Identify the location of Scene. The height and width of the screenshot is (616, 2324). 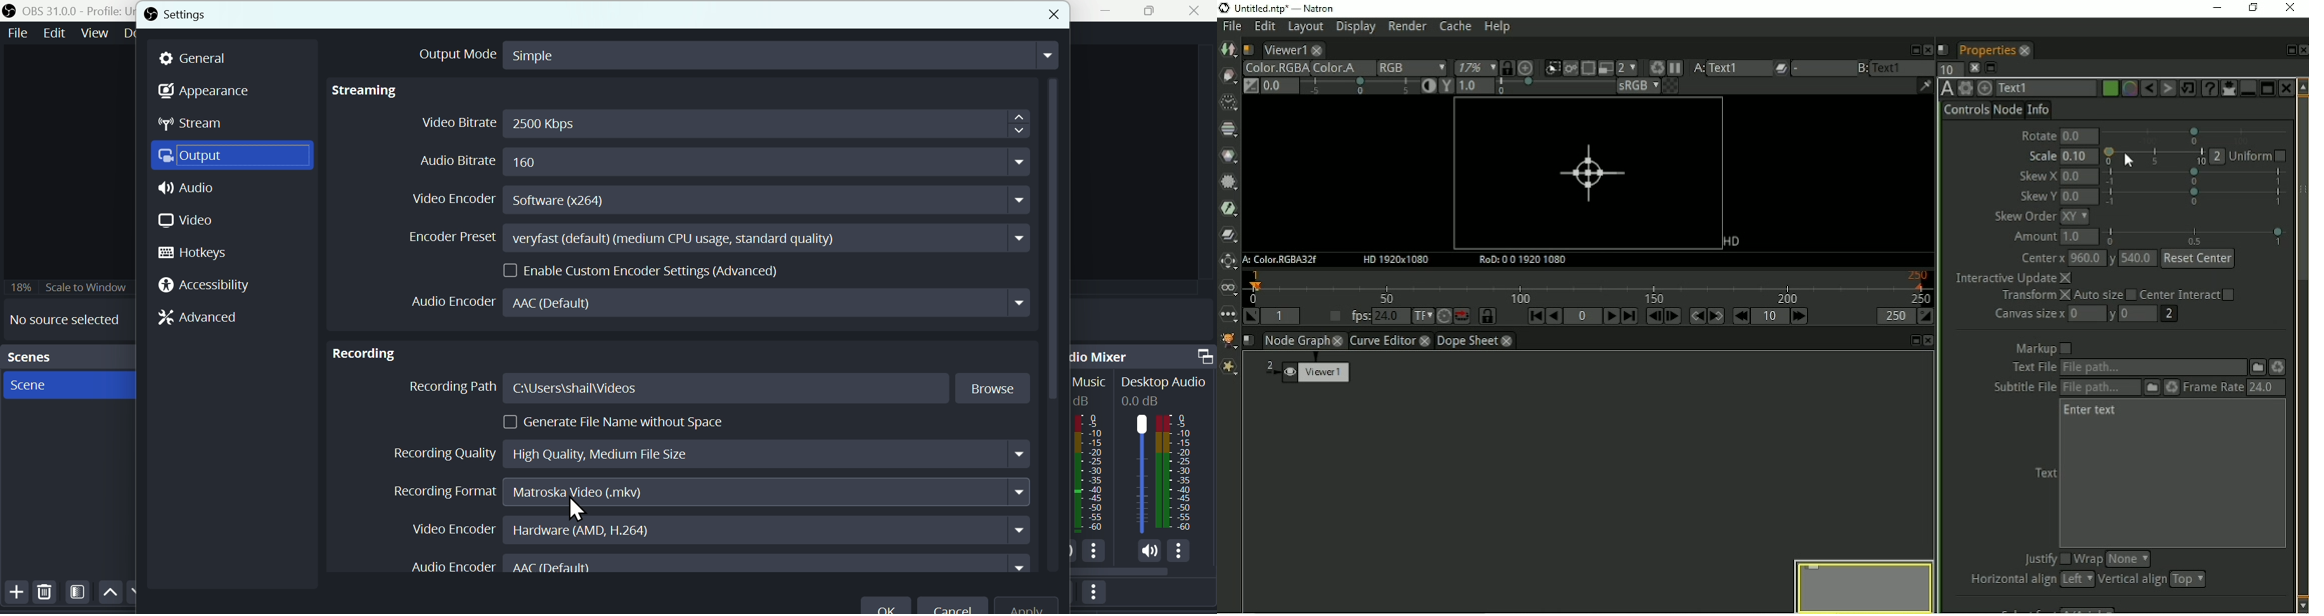
(27, 385).